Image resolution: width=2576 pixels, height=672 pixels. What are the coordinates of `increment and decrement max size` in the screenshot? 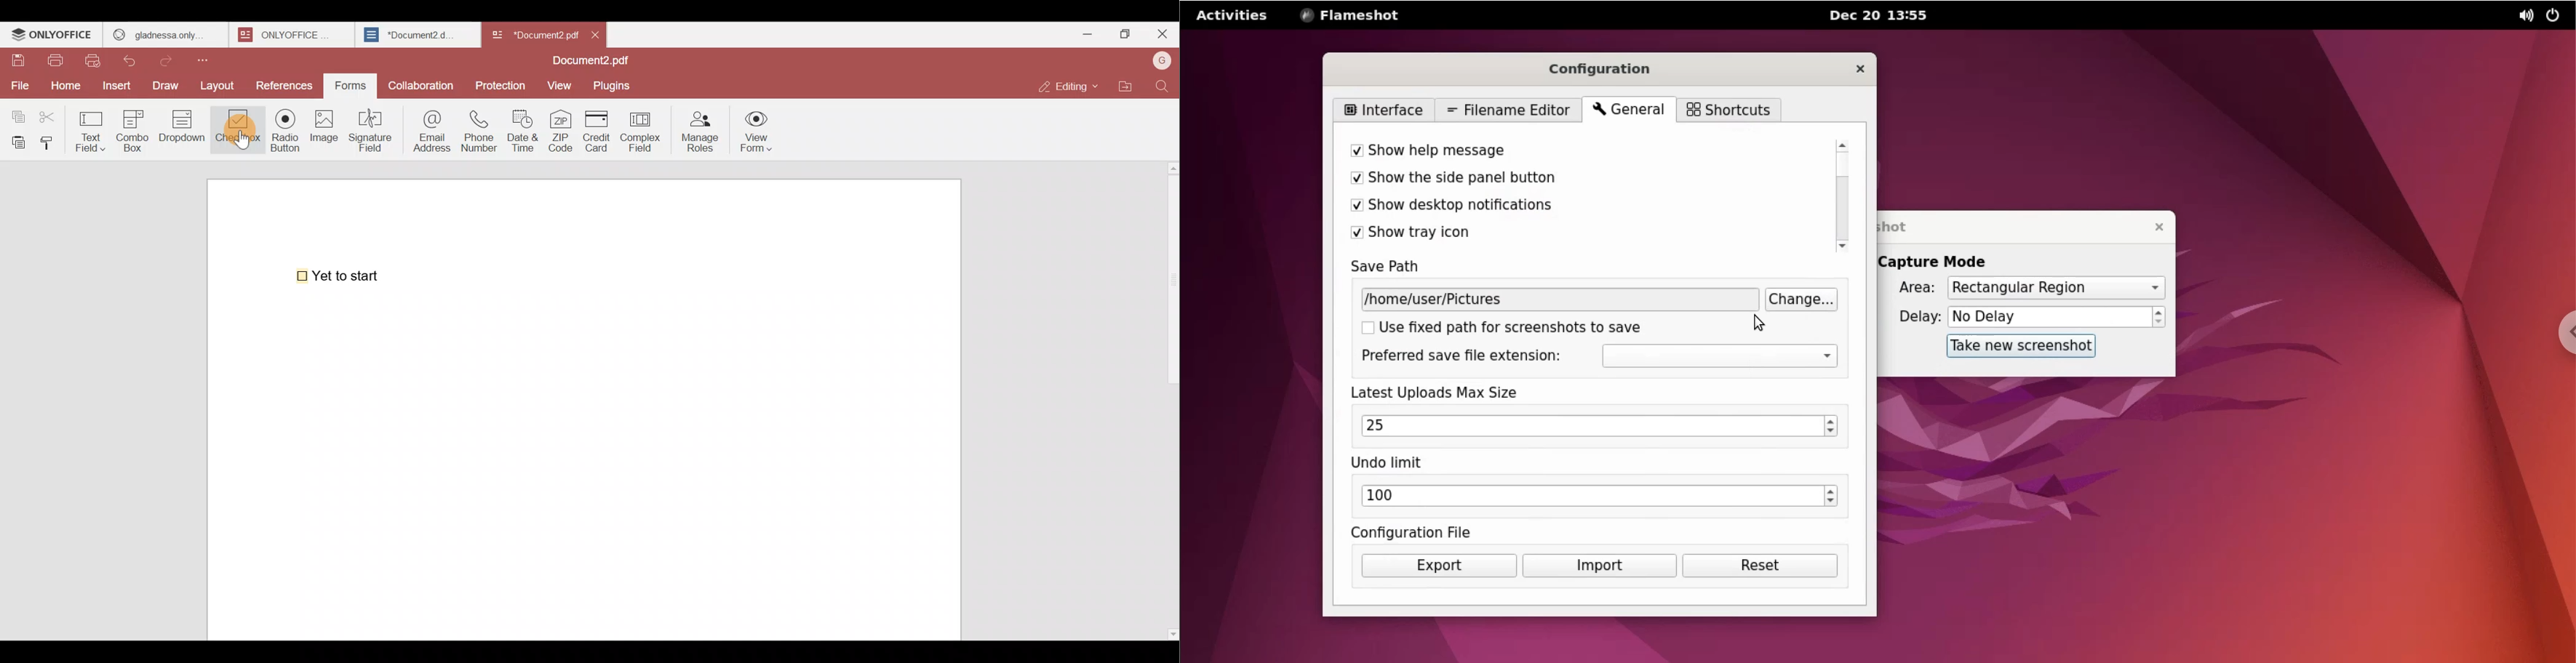 It's located at (1833, 427).